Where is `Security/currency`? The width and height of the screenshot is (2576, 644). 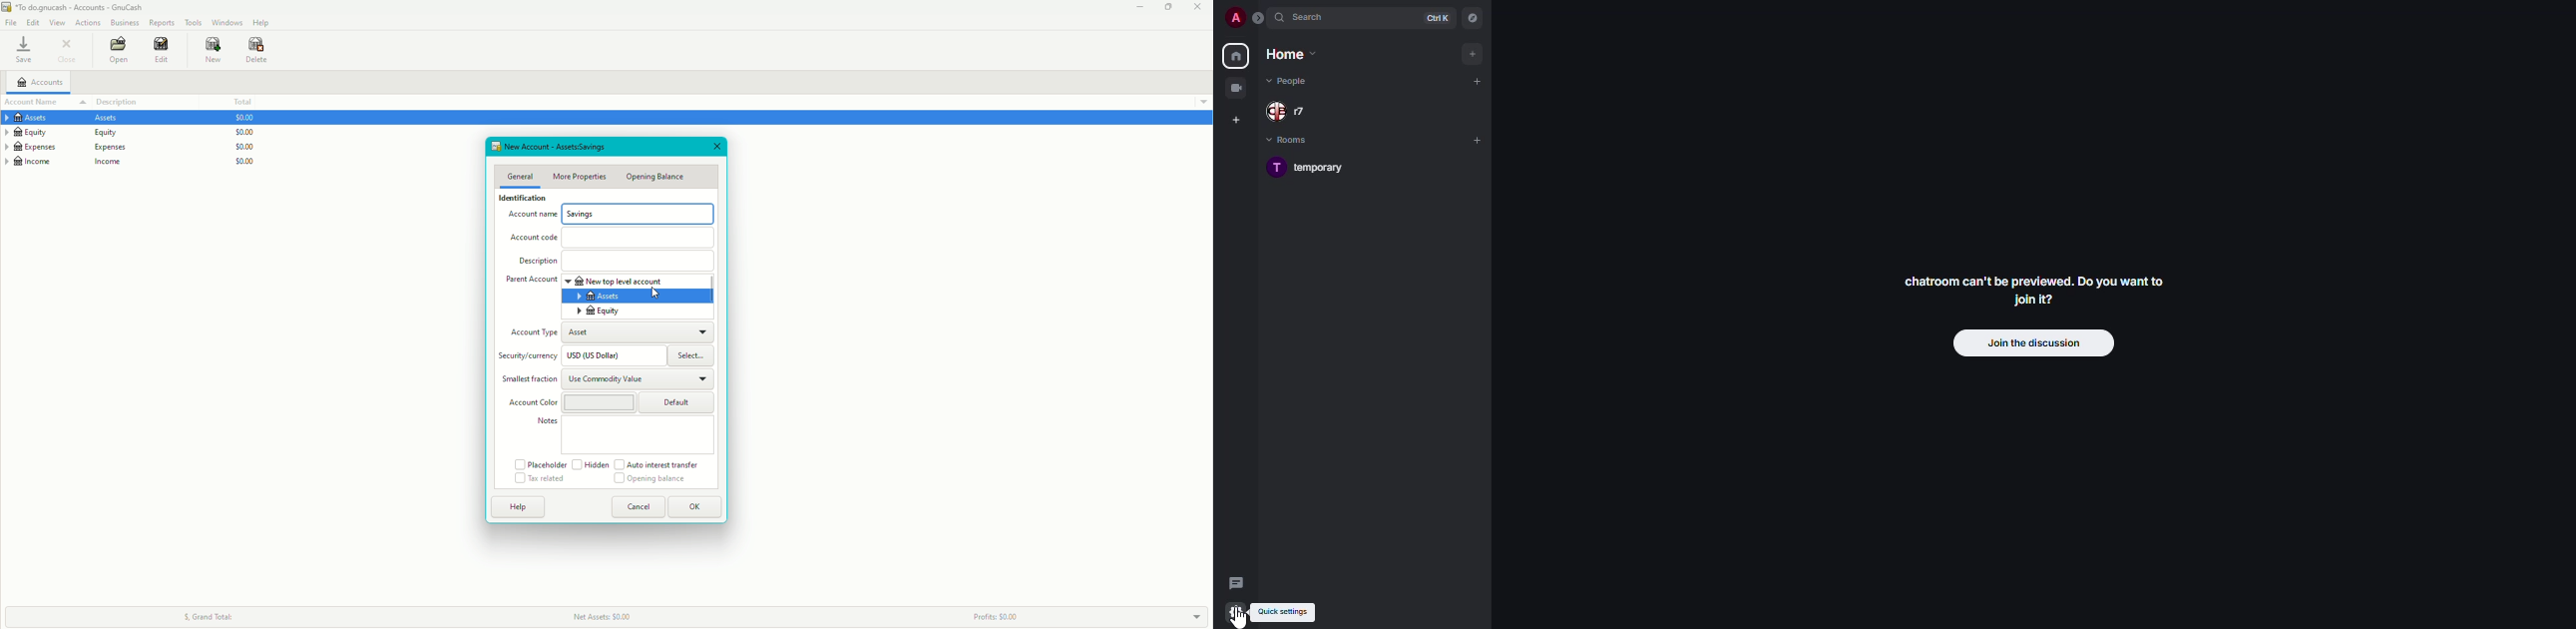
Security/currency is located at coordinates (530, 358).